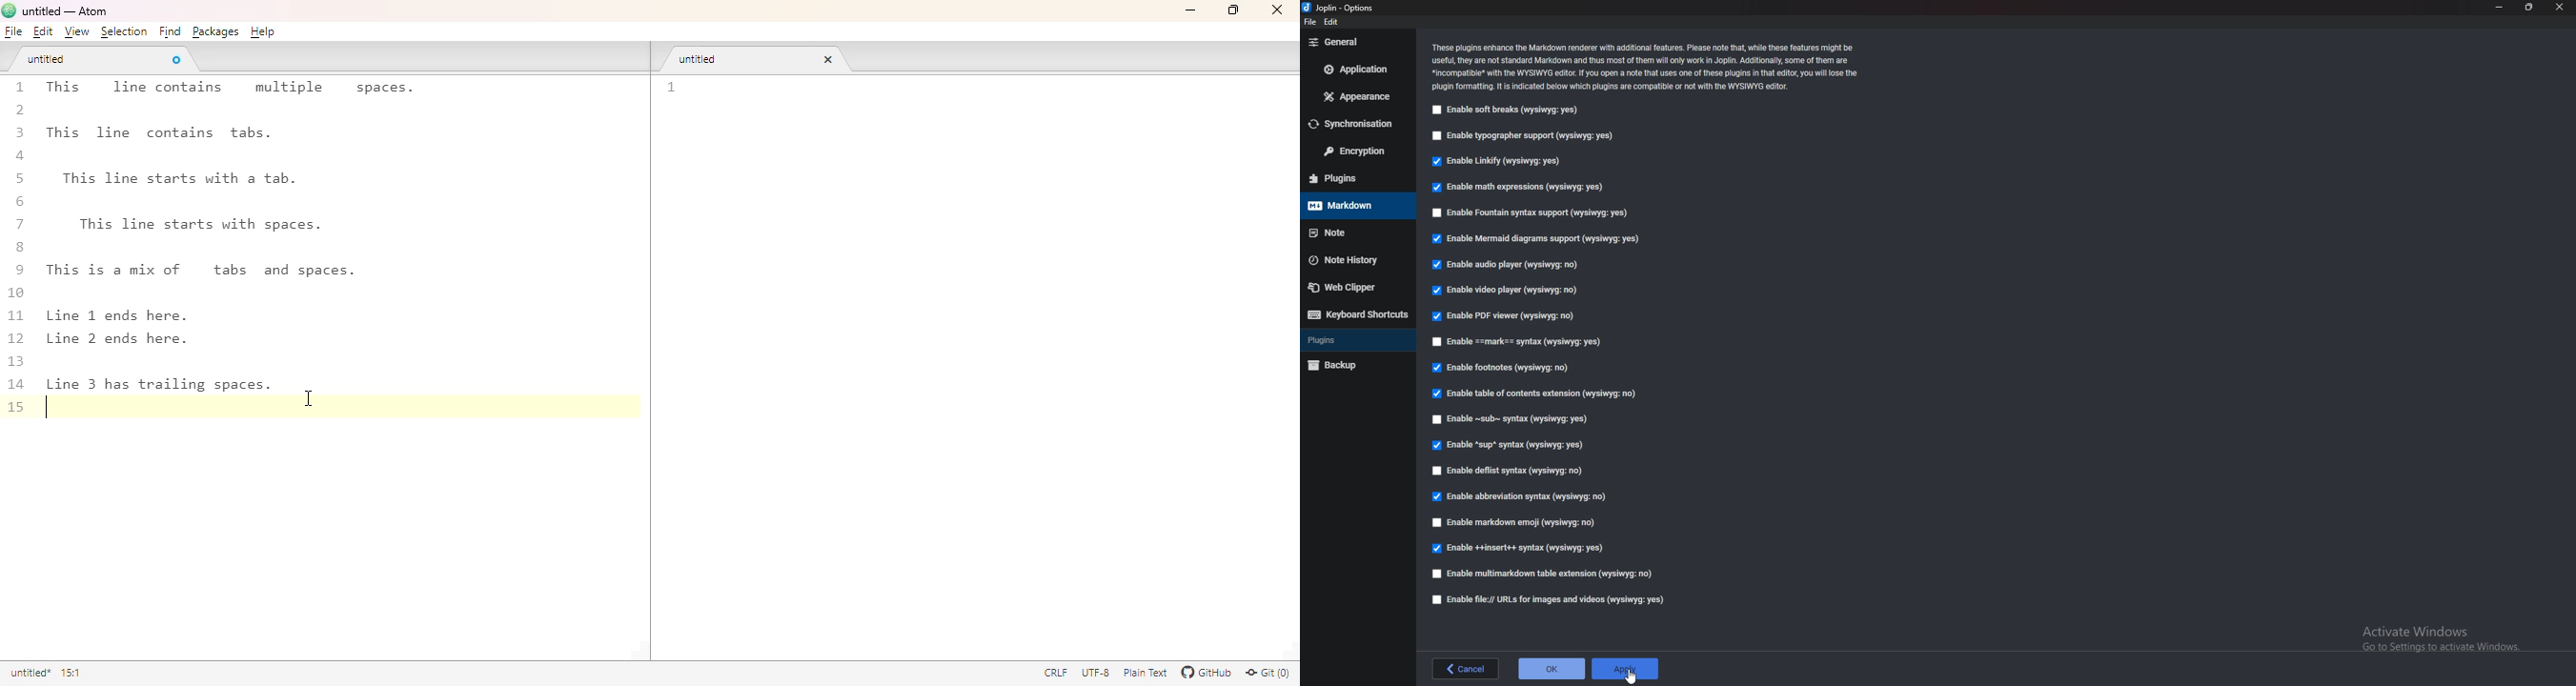  What do you see at coordinates (1352, 205) in the screenshot?
I see `Mark down` at bounding box center [1352, 205].